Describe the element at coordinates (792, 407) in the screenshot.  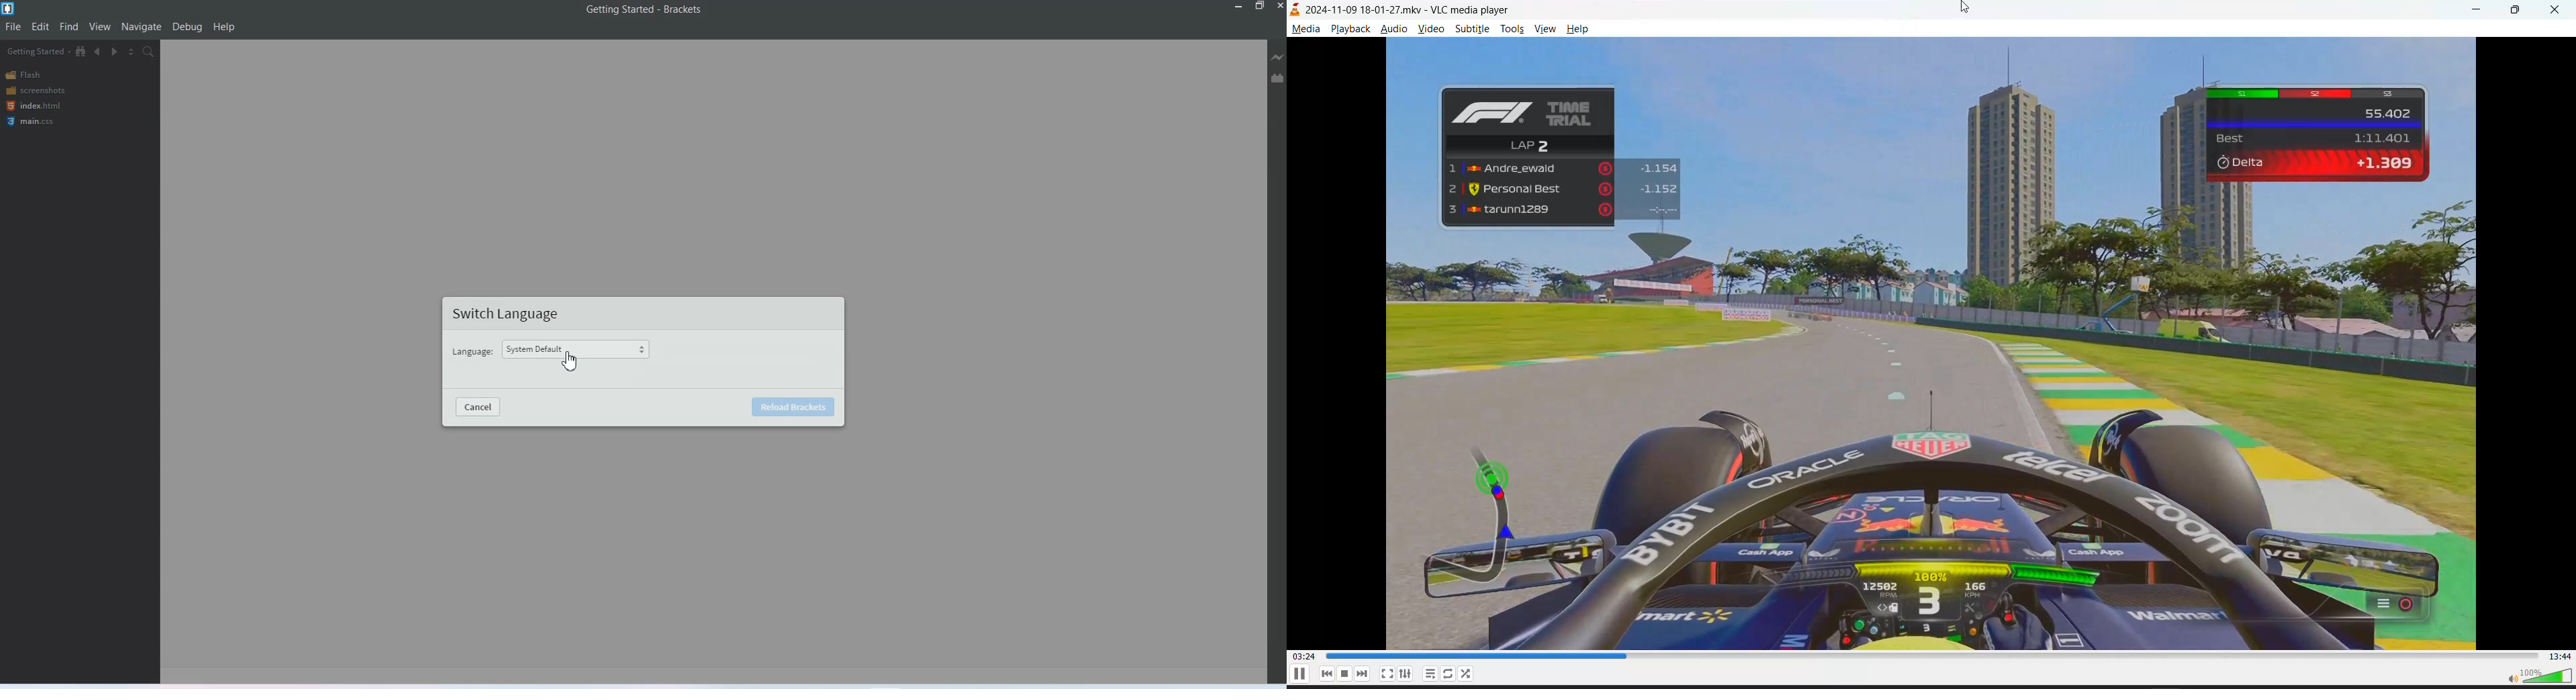
I see `Reload brackets` at that location.